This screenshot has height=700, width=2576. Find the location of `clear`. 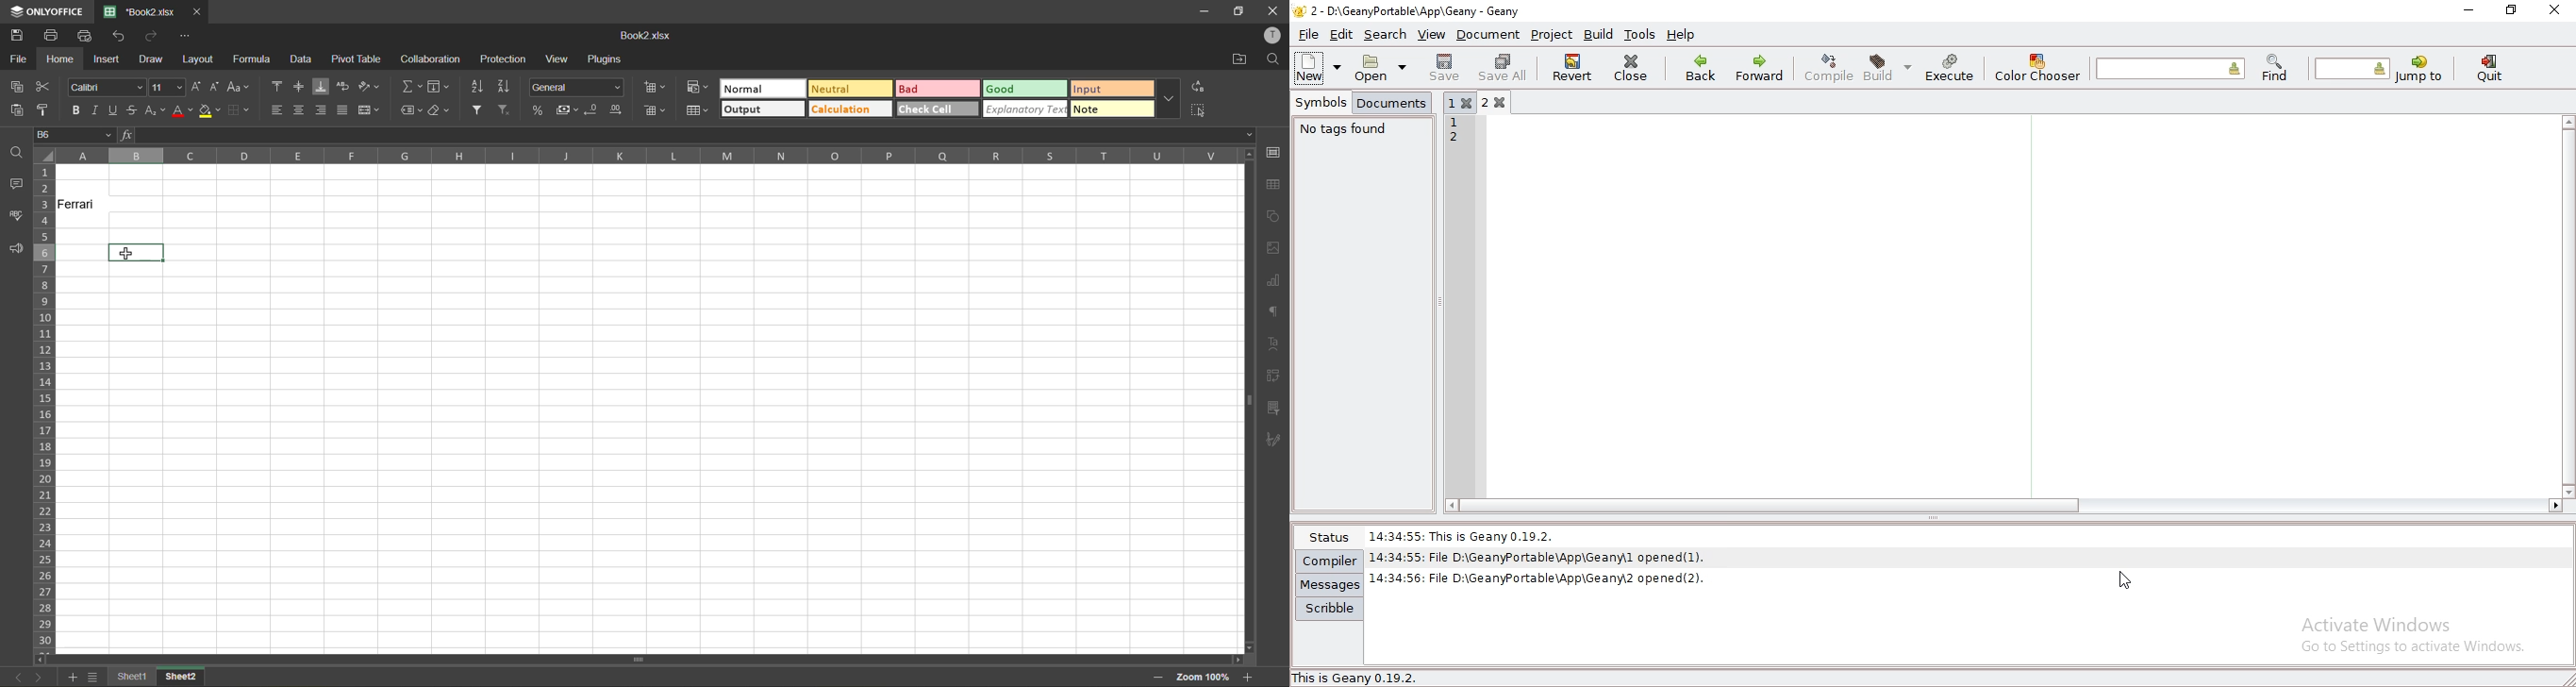

clear is located at coordinates (441, 114).